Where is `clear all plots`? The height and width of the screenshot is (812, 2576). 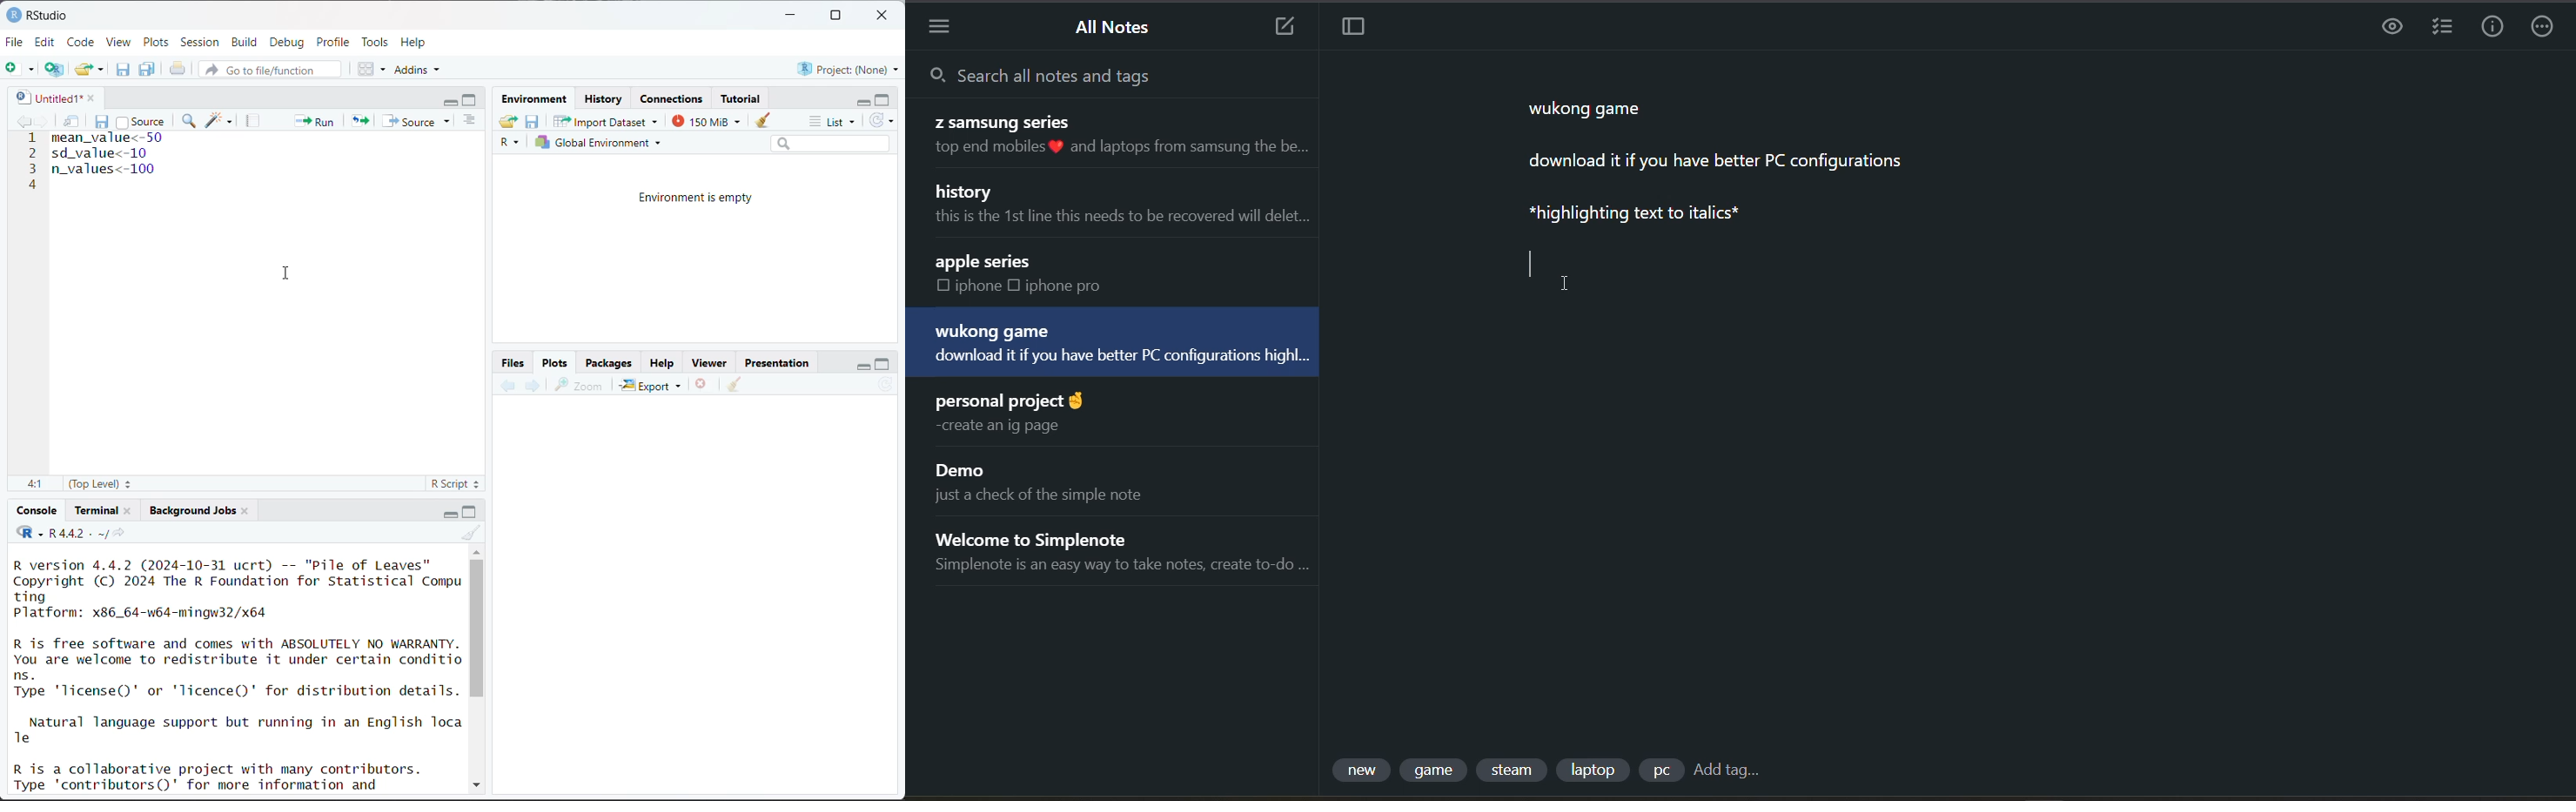 clear all plots is located at coordinates (735, 385).